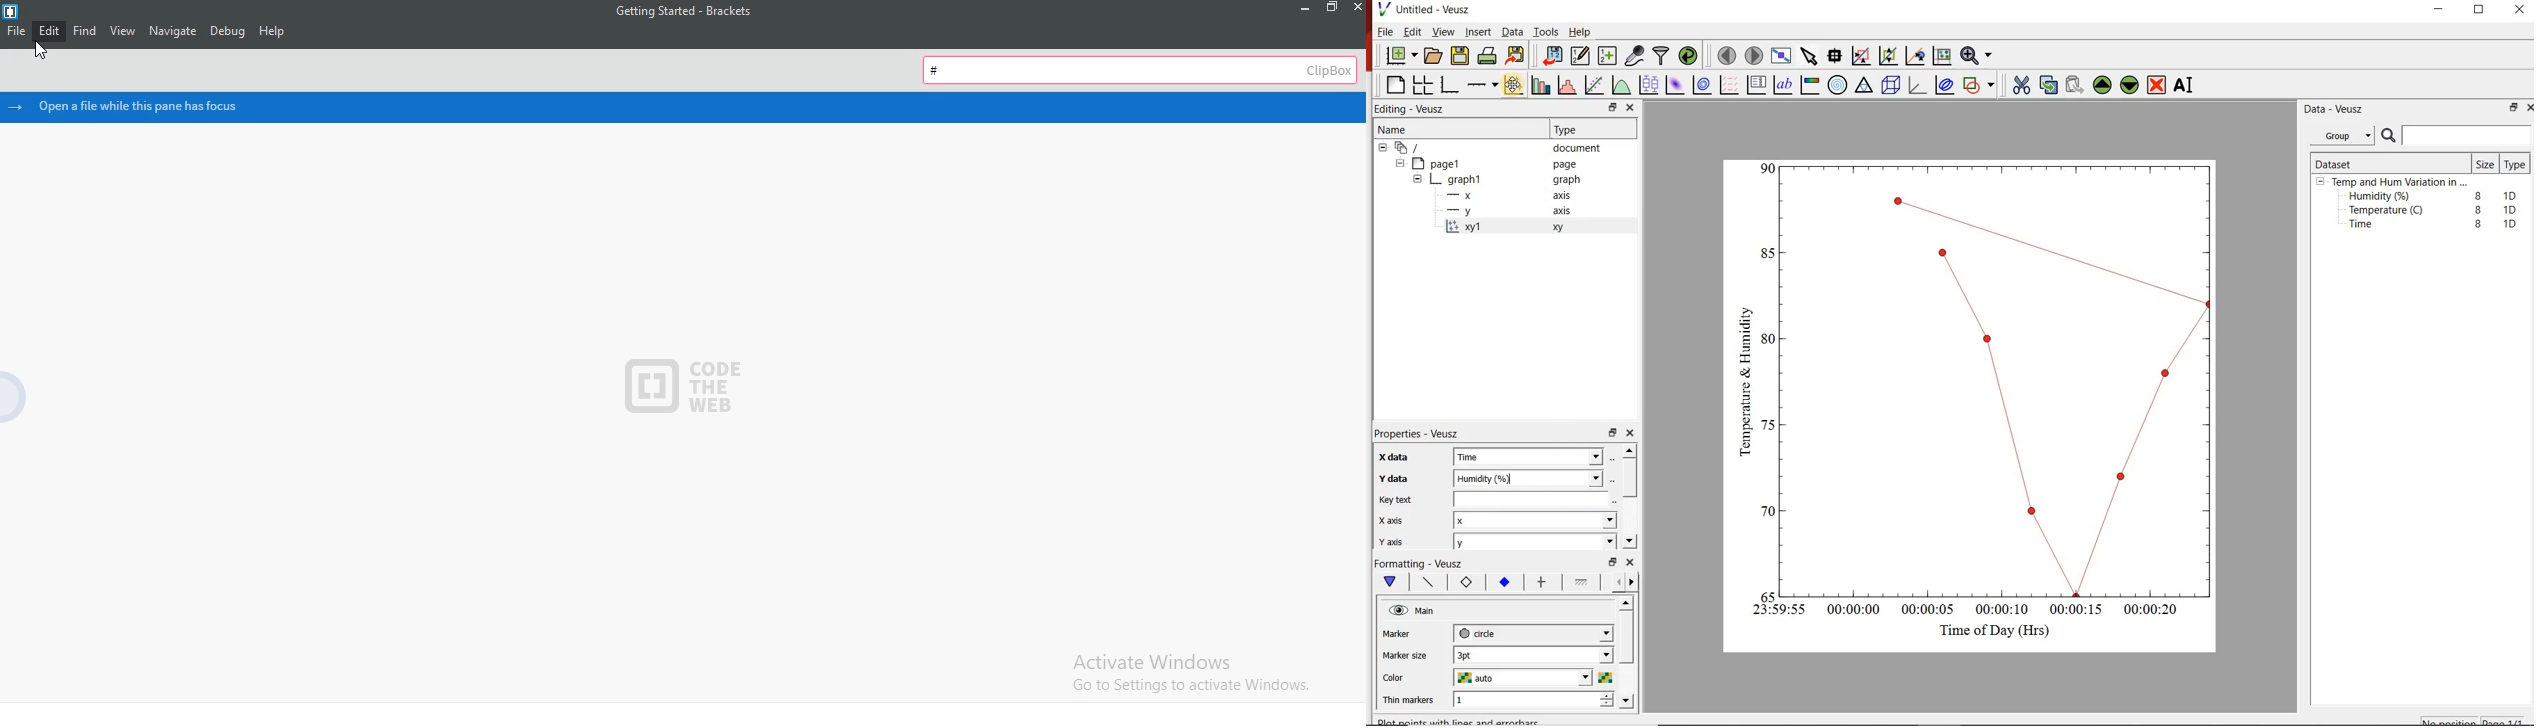 The image size is (2548, 728). I want to click on Fit a function to data, so click(1595, 84).